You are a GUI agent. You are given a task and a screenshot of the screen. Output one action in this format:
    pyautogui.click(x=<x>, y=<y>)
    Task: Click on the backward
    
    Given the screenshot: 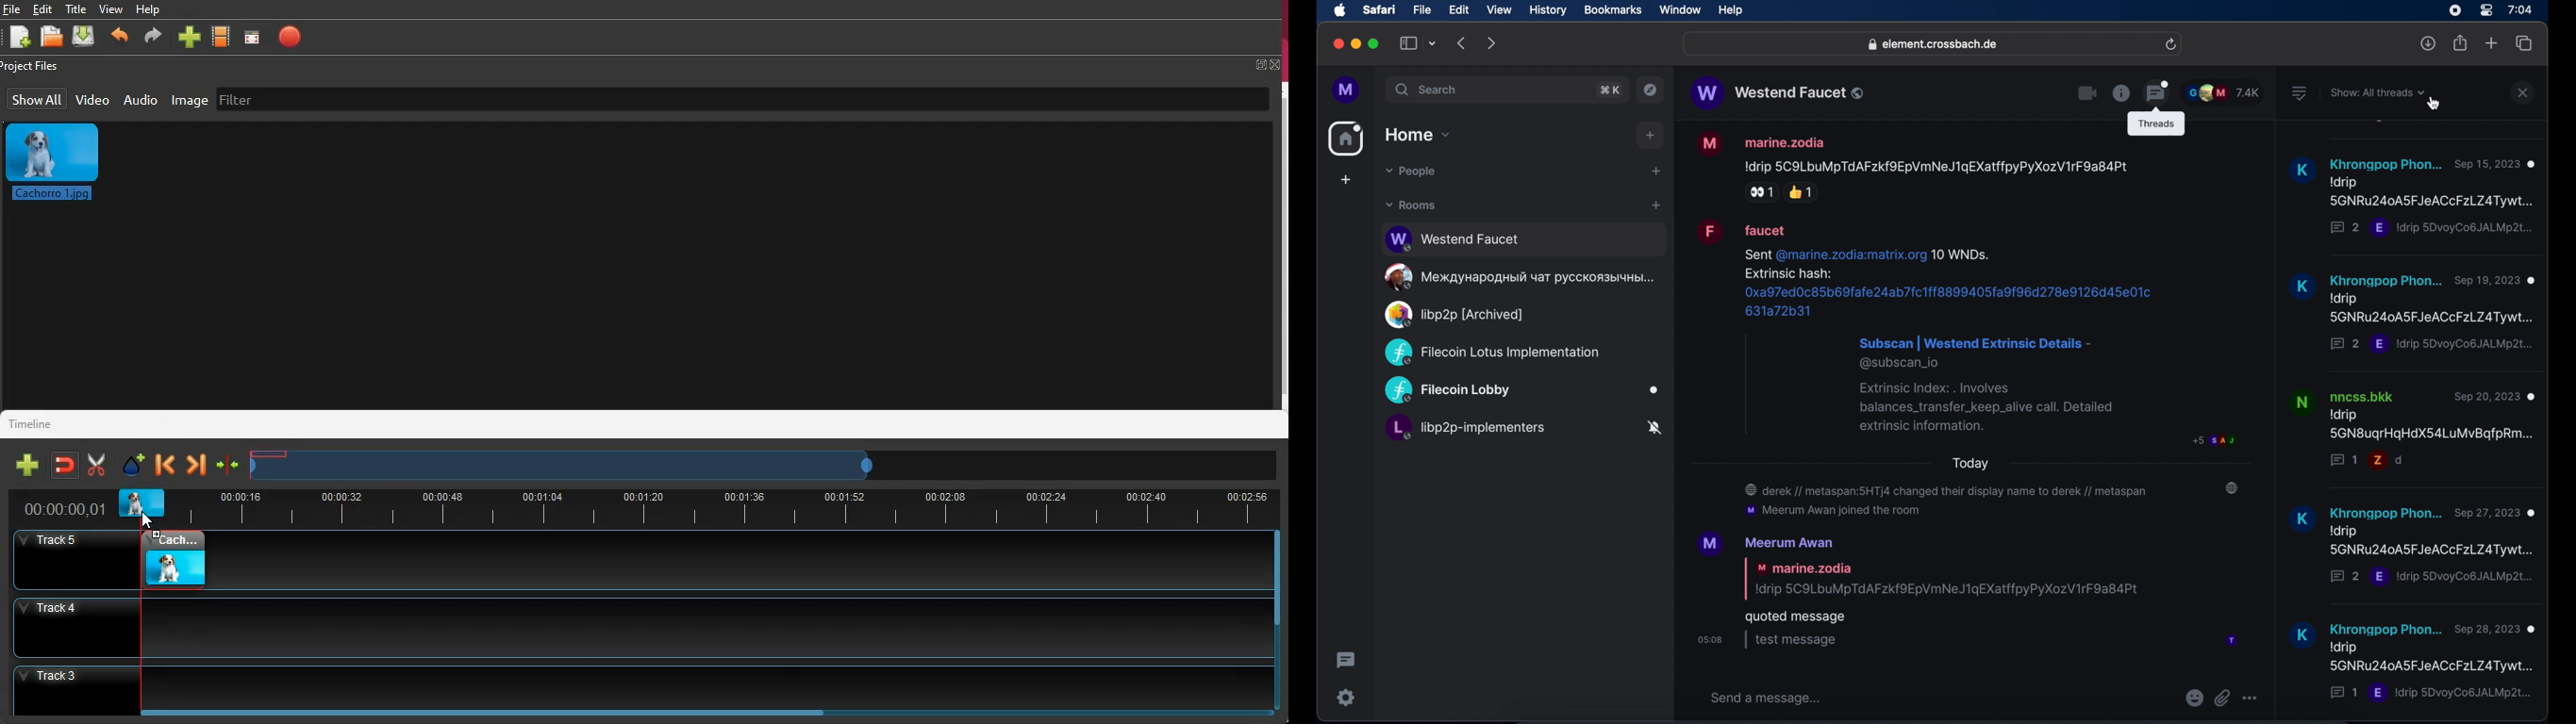 What is the action you would take?
    pyautogui.click(x=1462, y=43)
    